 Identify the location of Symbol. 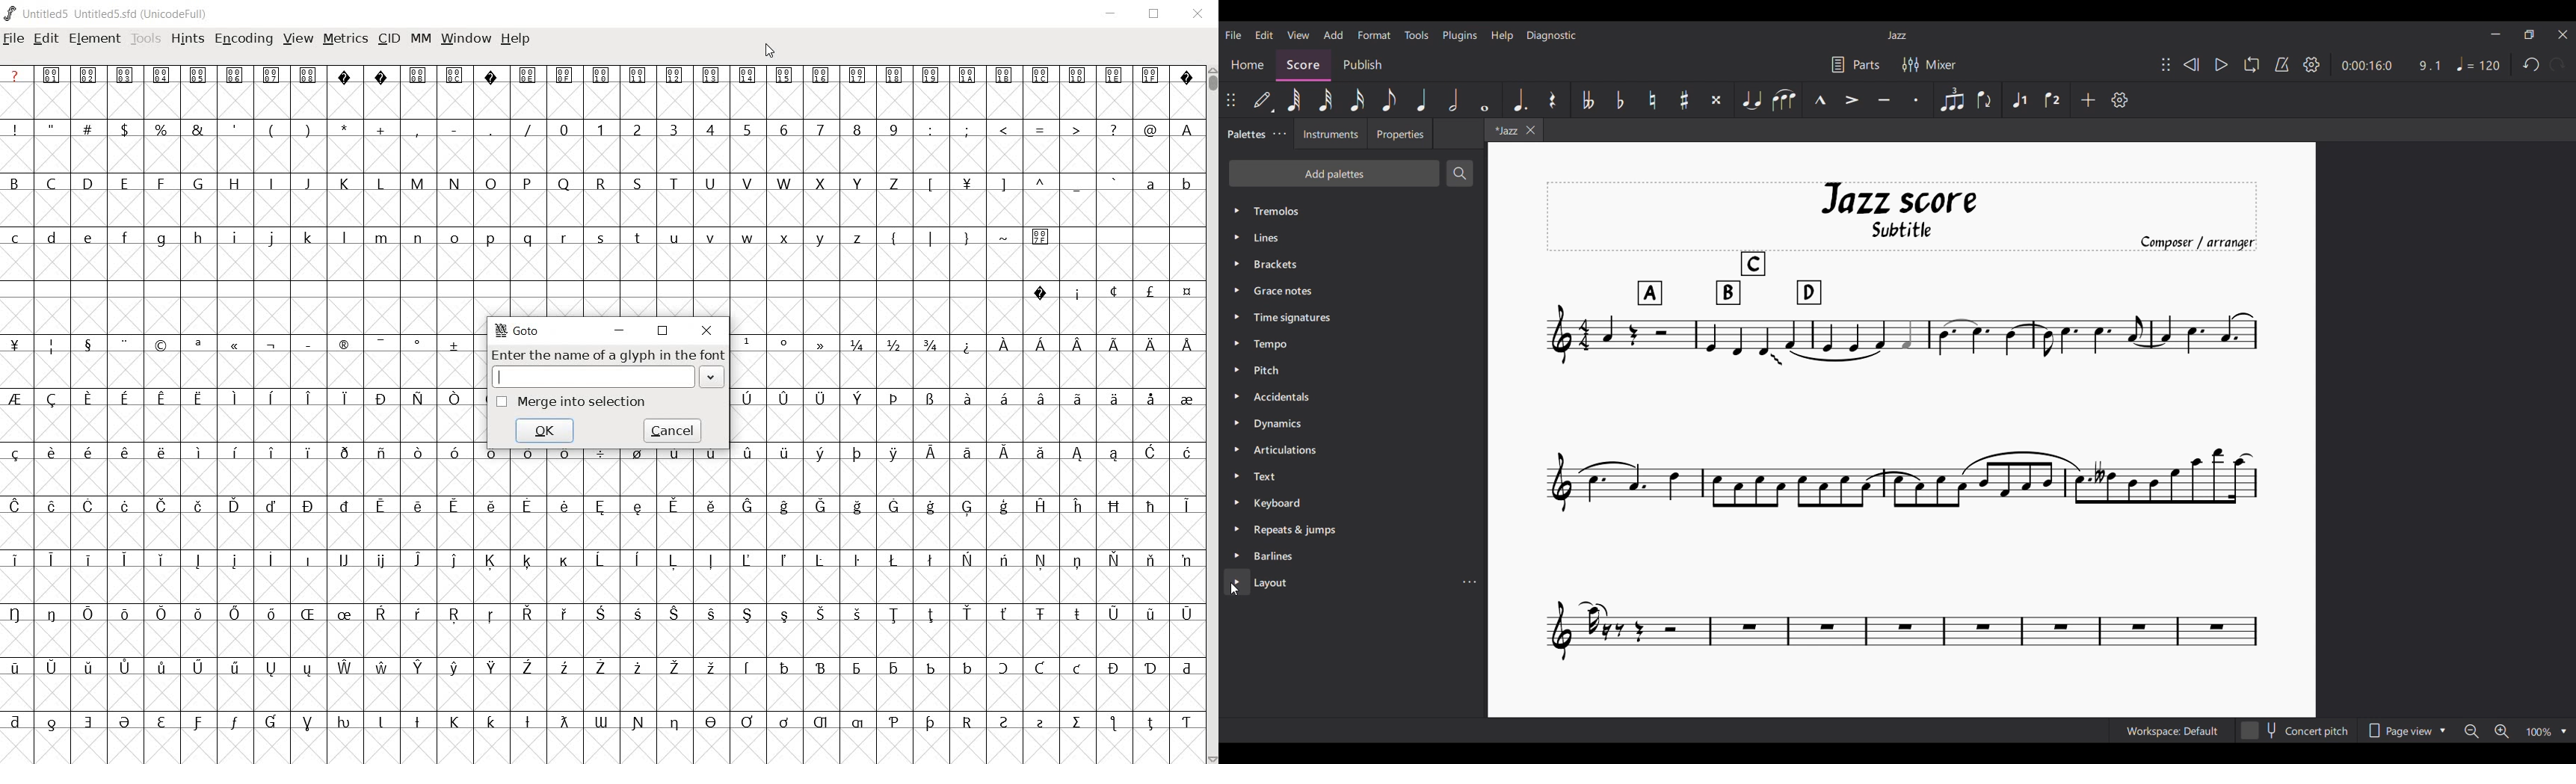
(456, 452).